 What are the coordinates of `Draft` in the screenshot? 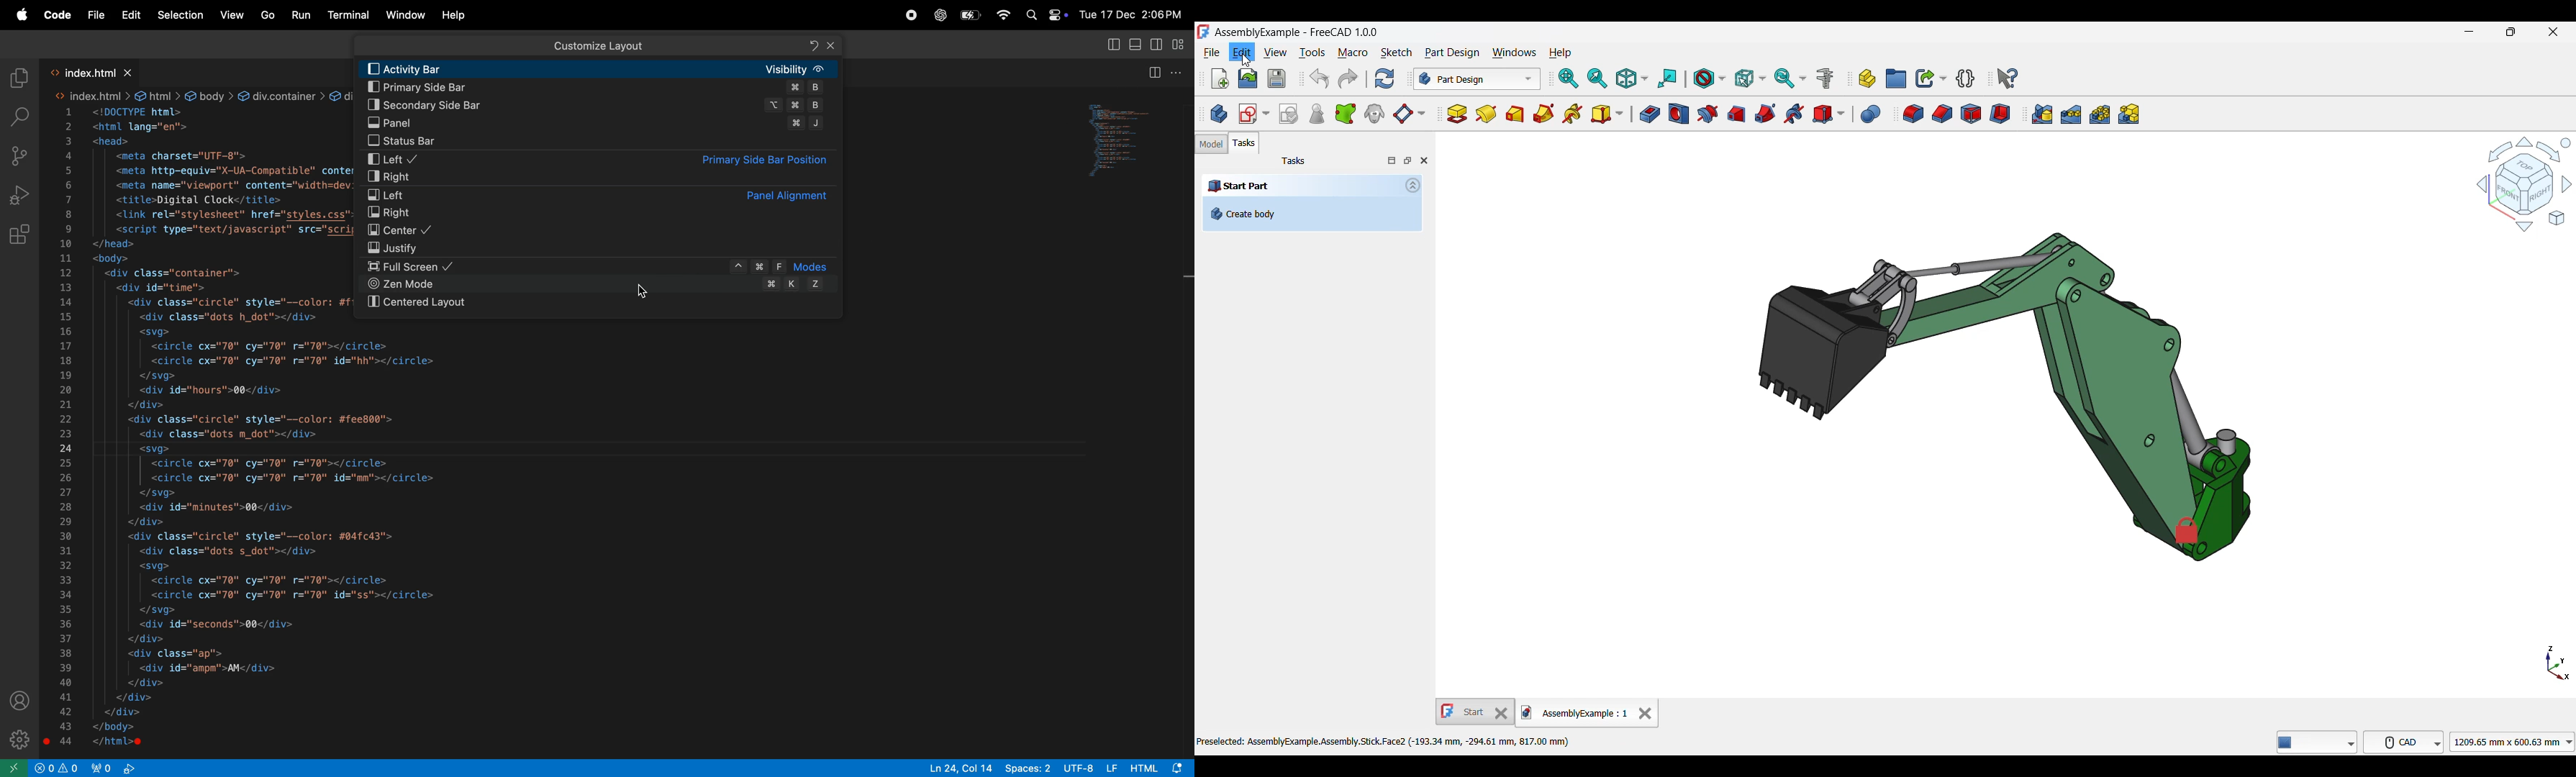 It's located at (1972, 114).